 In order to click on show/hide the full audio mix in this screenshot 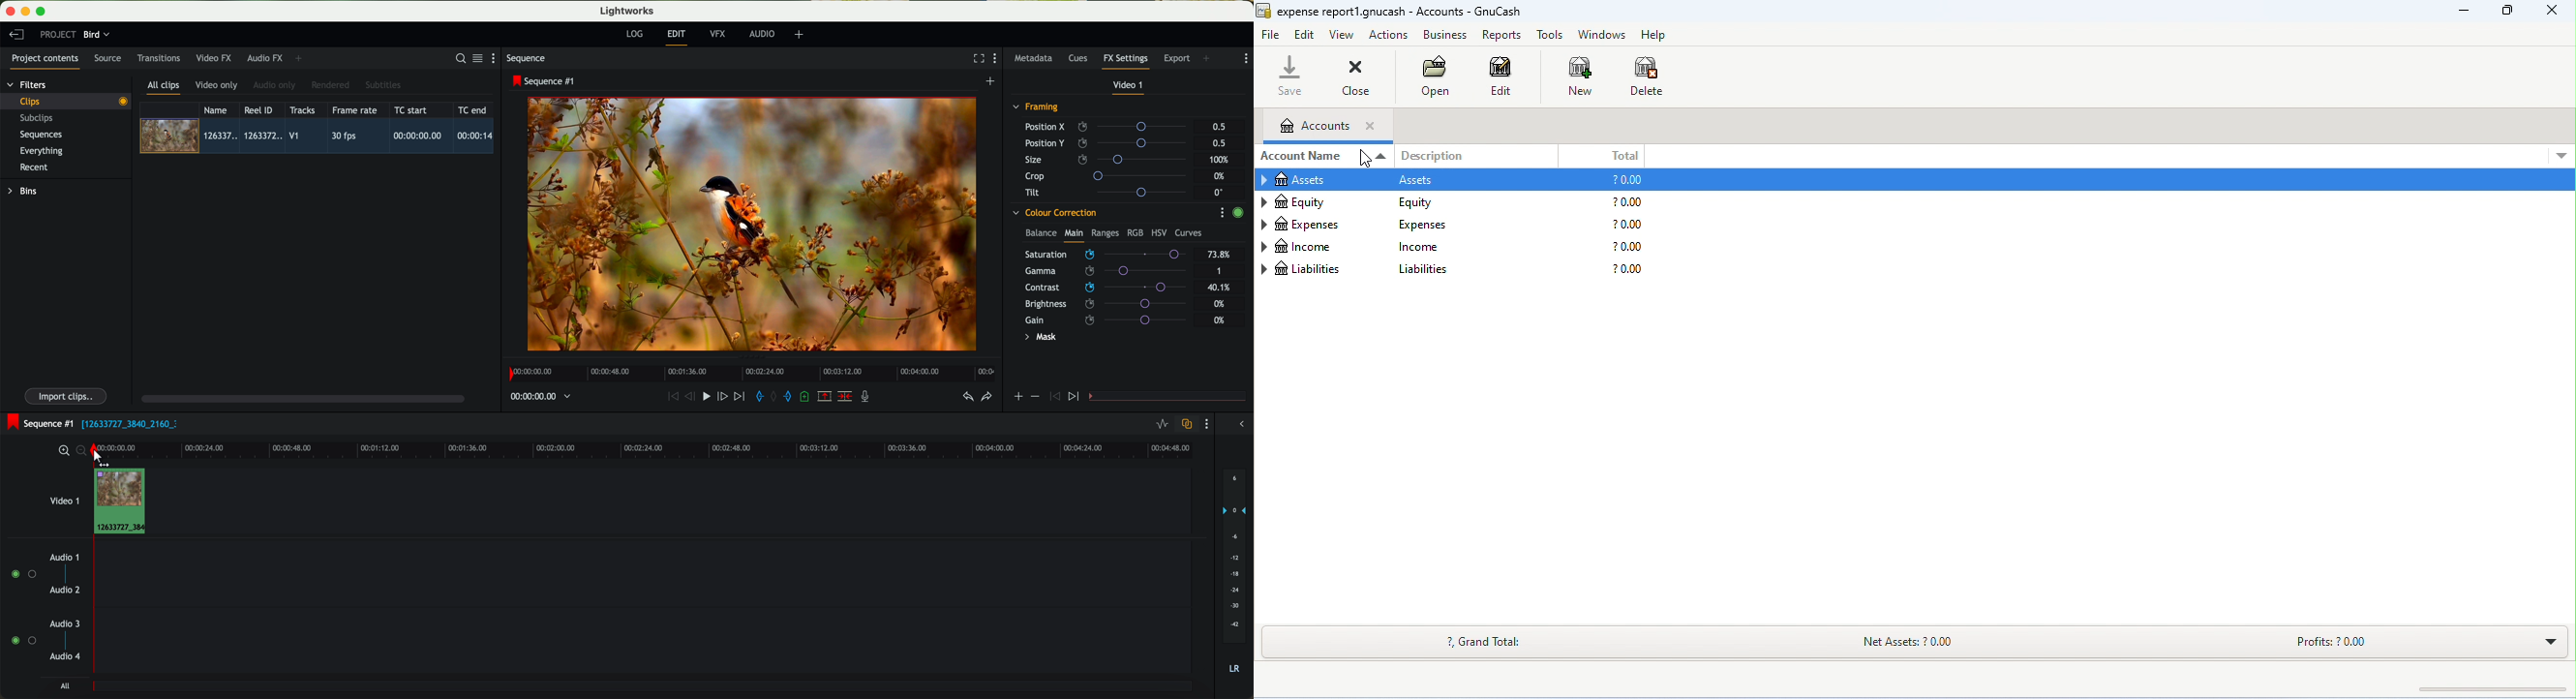, I will do `click(1240, 424)`.